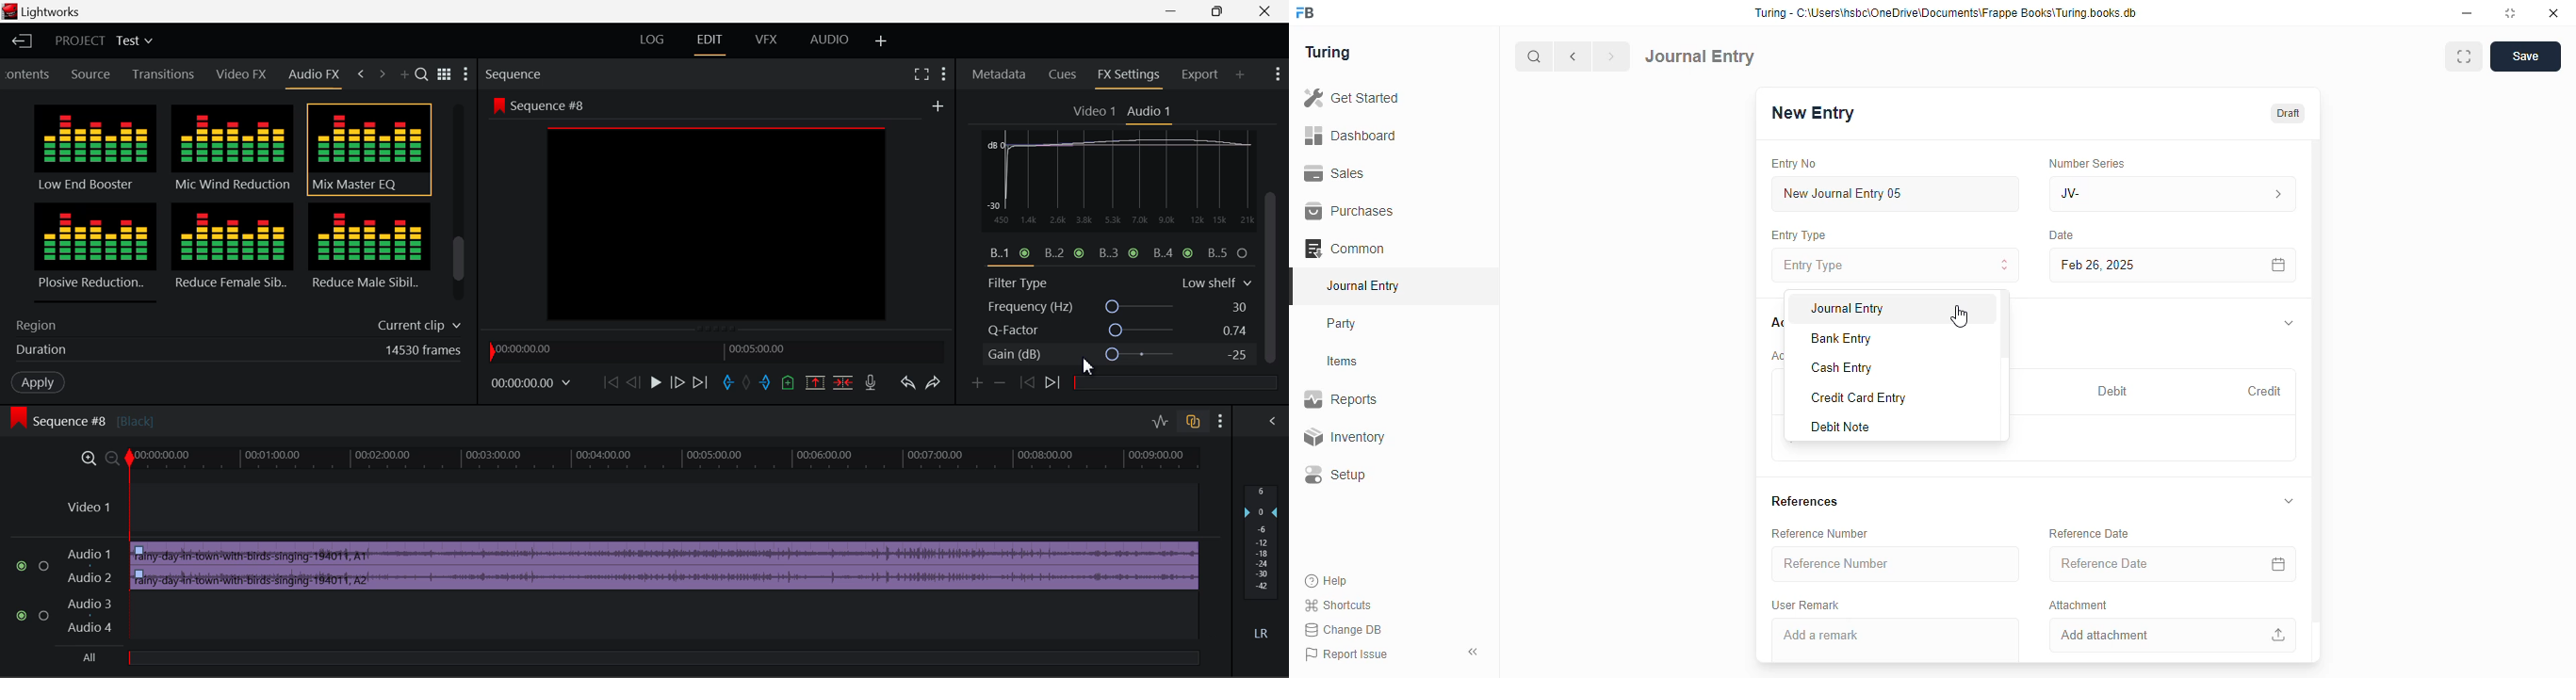  Describe the element at coordinates (1337, 476) in the screenshot. I see `setup` at that location.